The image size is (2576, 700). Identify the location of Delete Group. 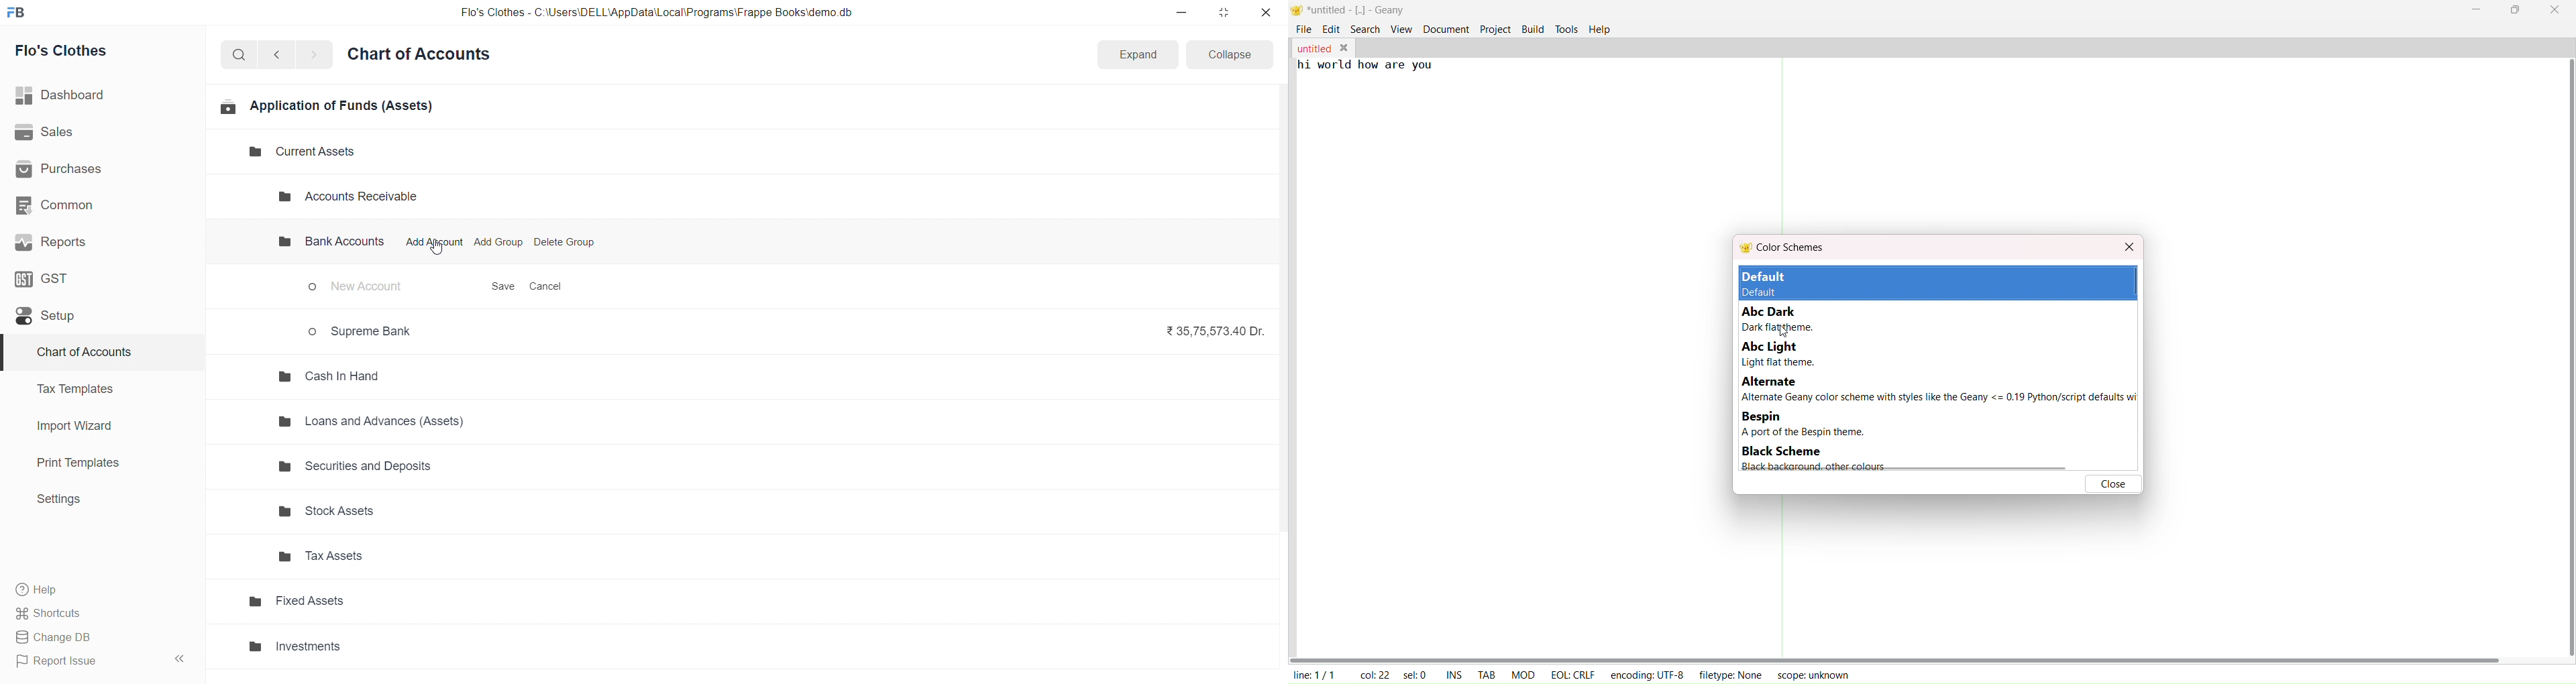
(565, 242).